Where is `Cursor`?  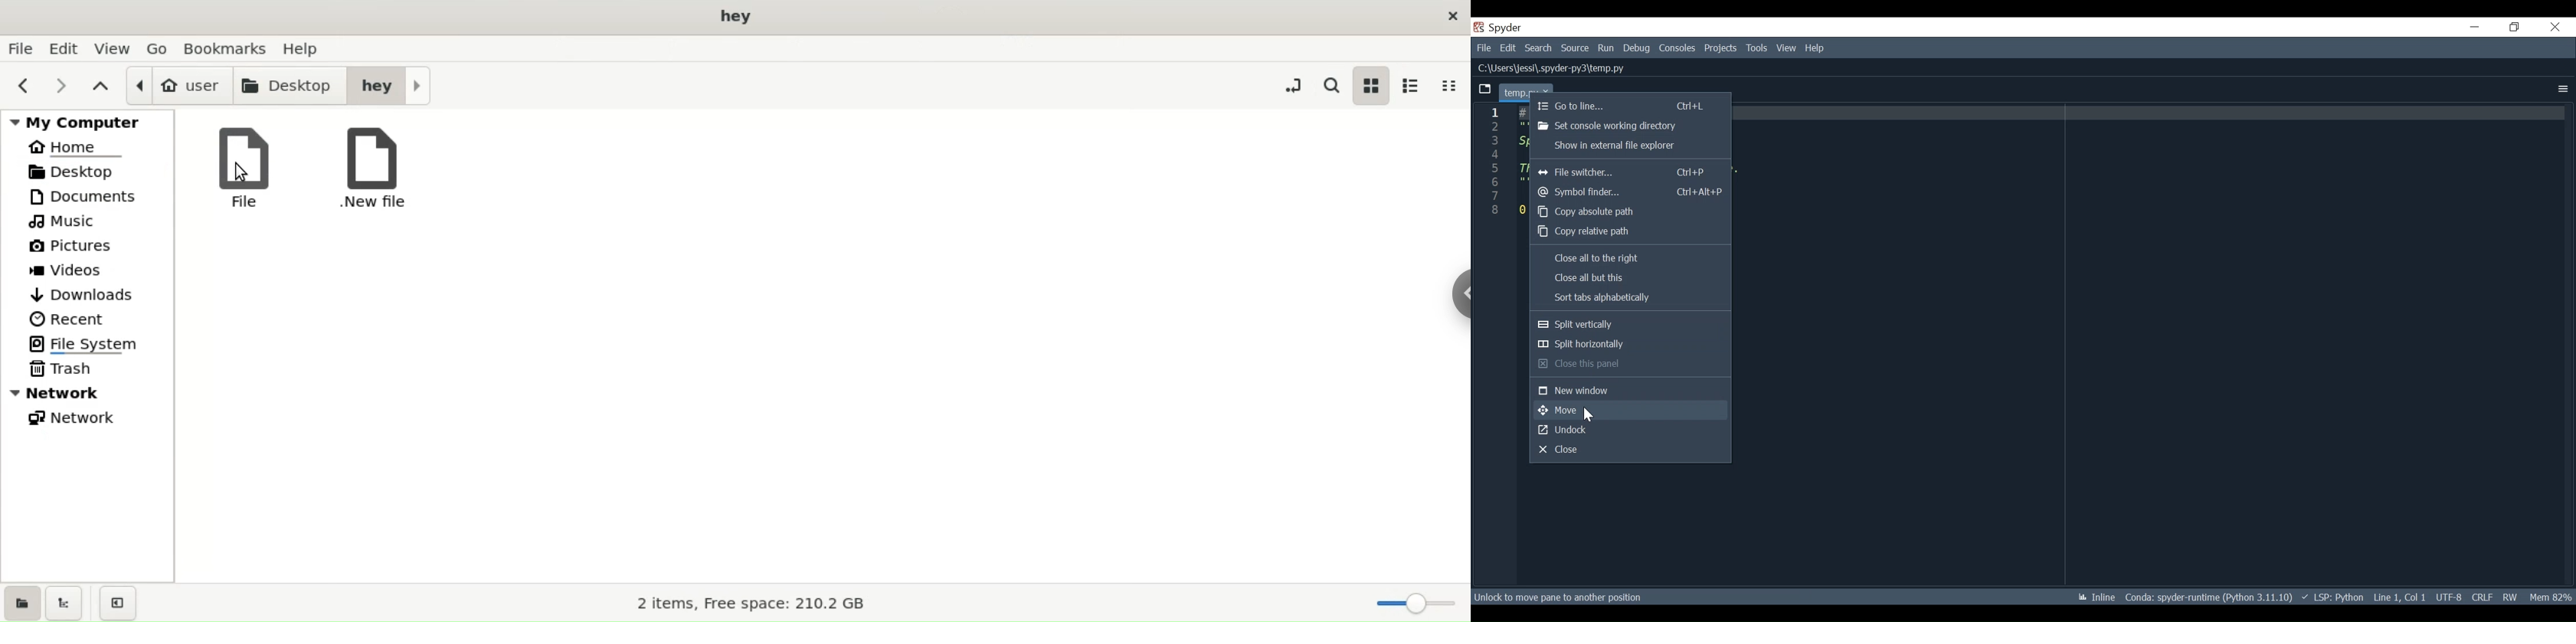
Cursor is located at coordinates (1589, 416).